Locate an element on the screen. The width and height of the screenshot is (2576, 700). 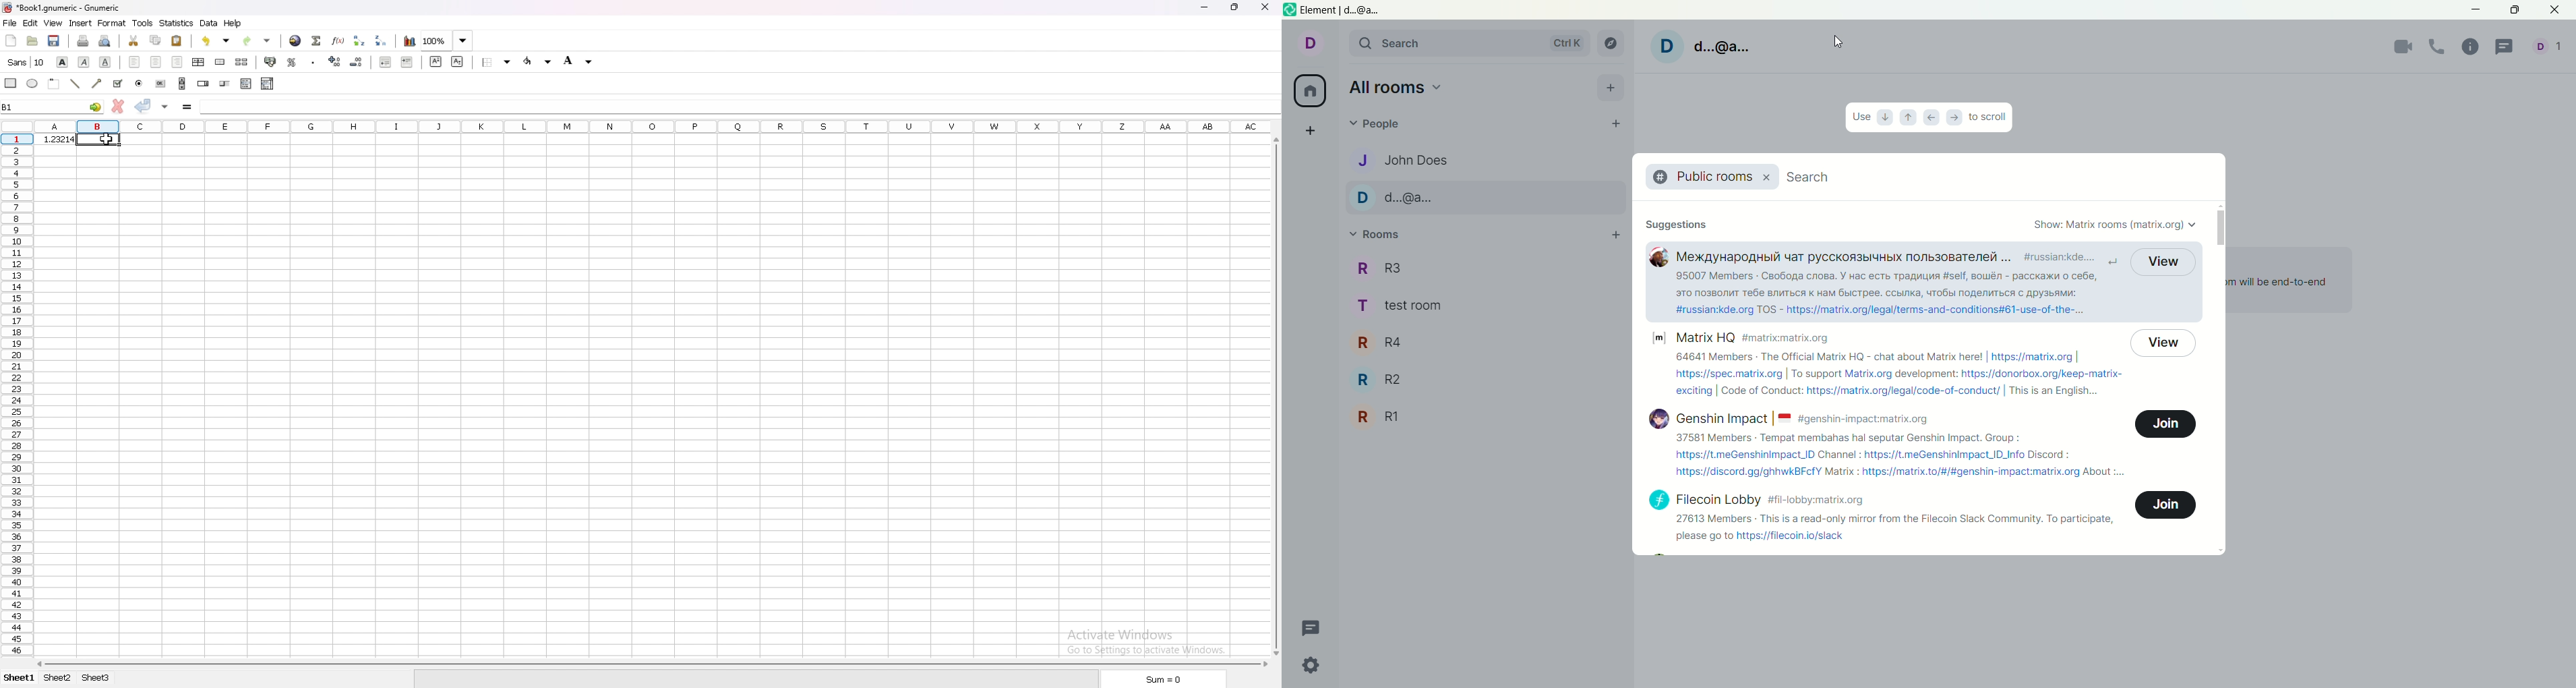
Genshin Impact room picture is located at coordinates (1659, 419).